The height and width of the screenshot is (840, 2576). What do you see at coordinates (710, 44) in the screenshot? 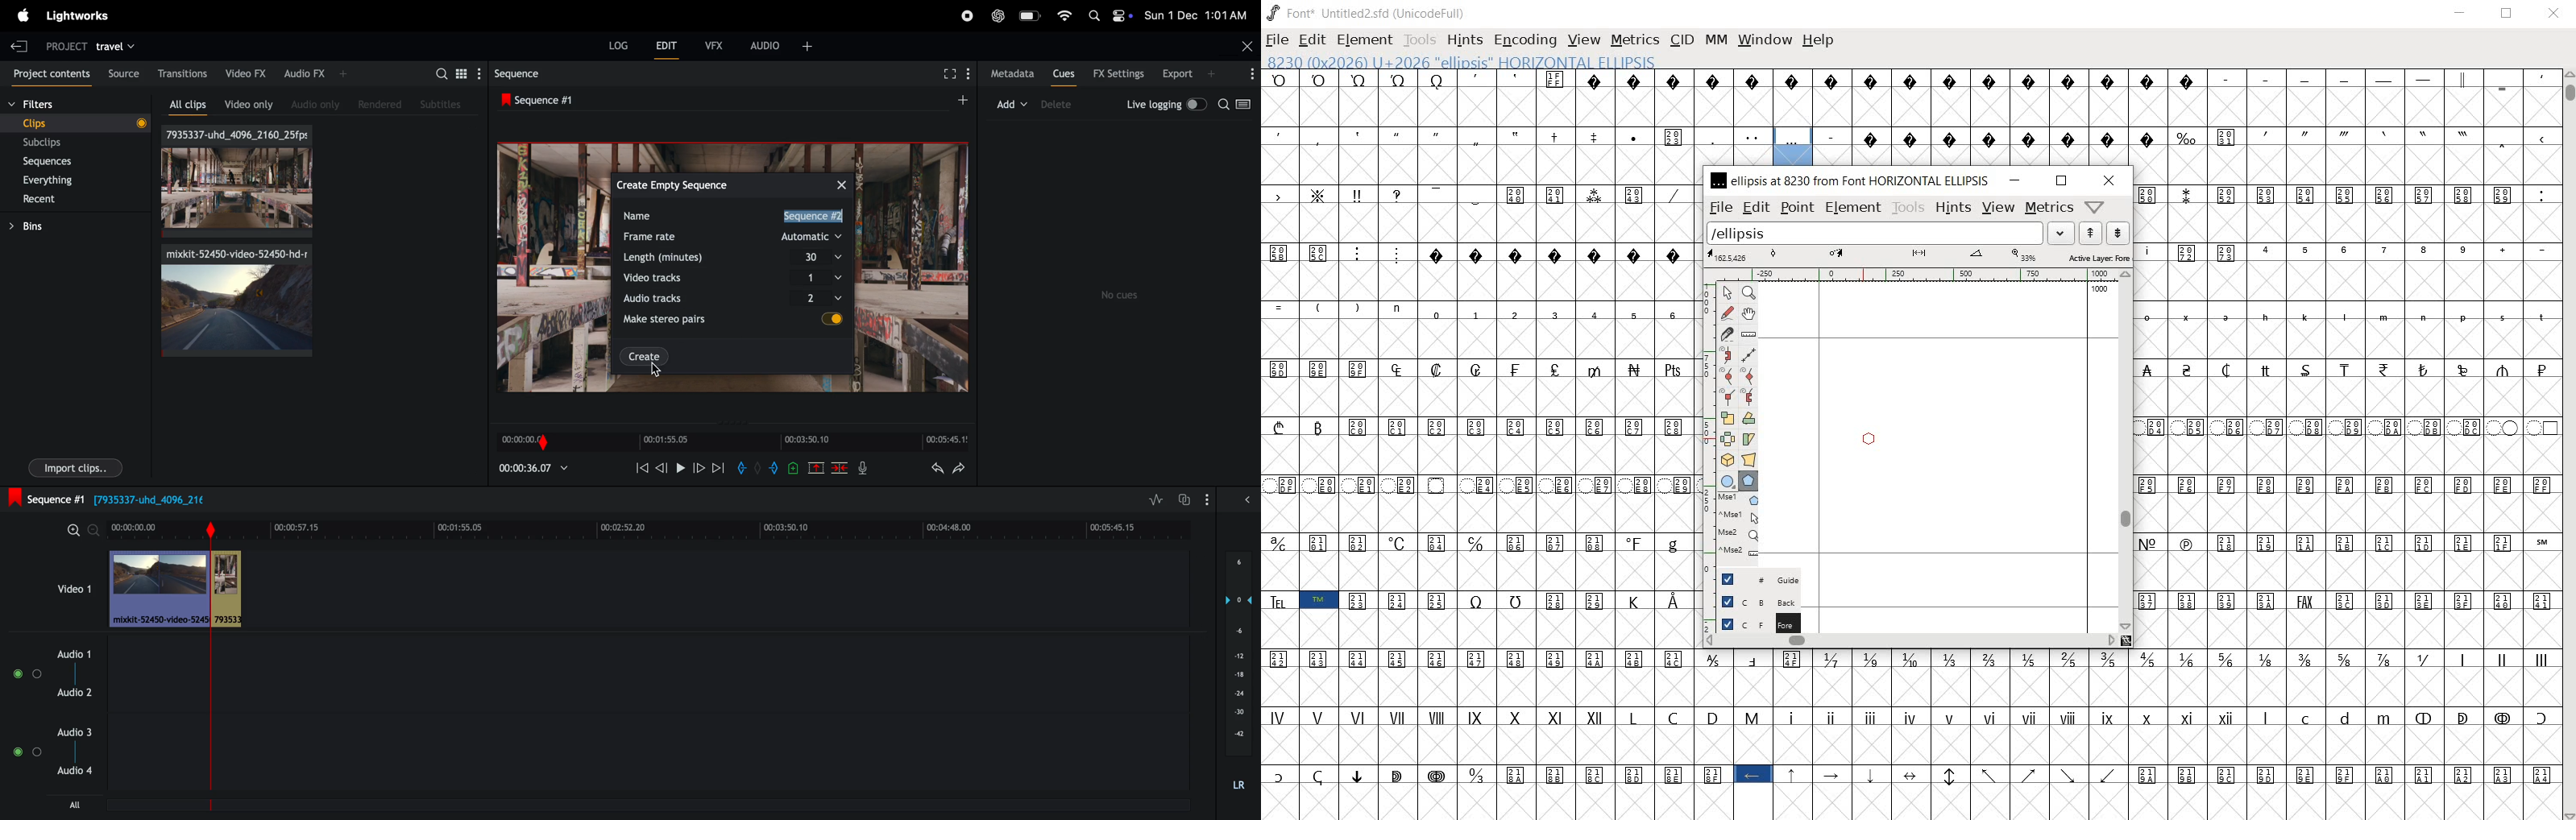
I see `vfx` at bounding box center [710, 44].